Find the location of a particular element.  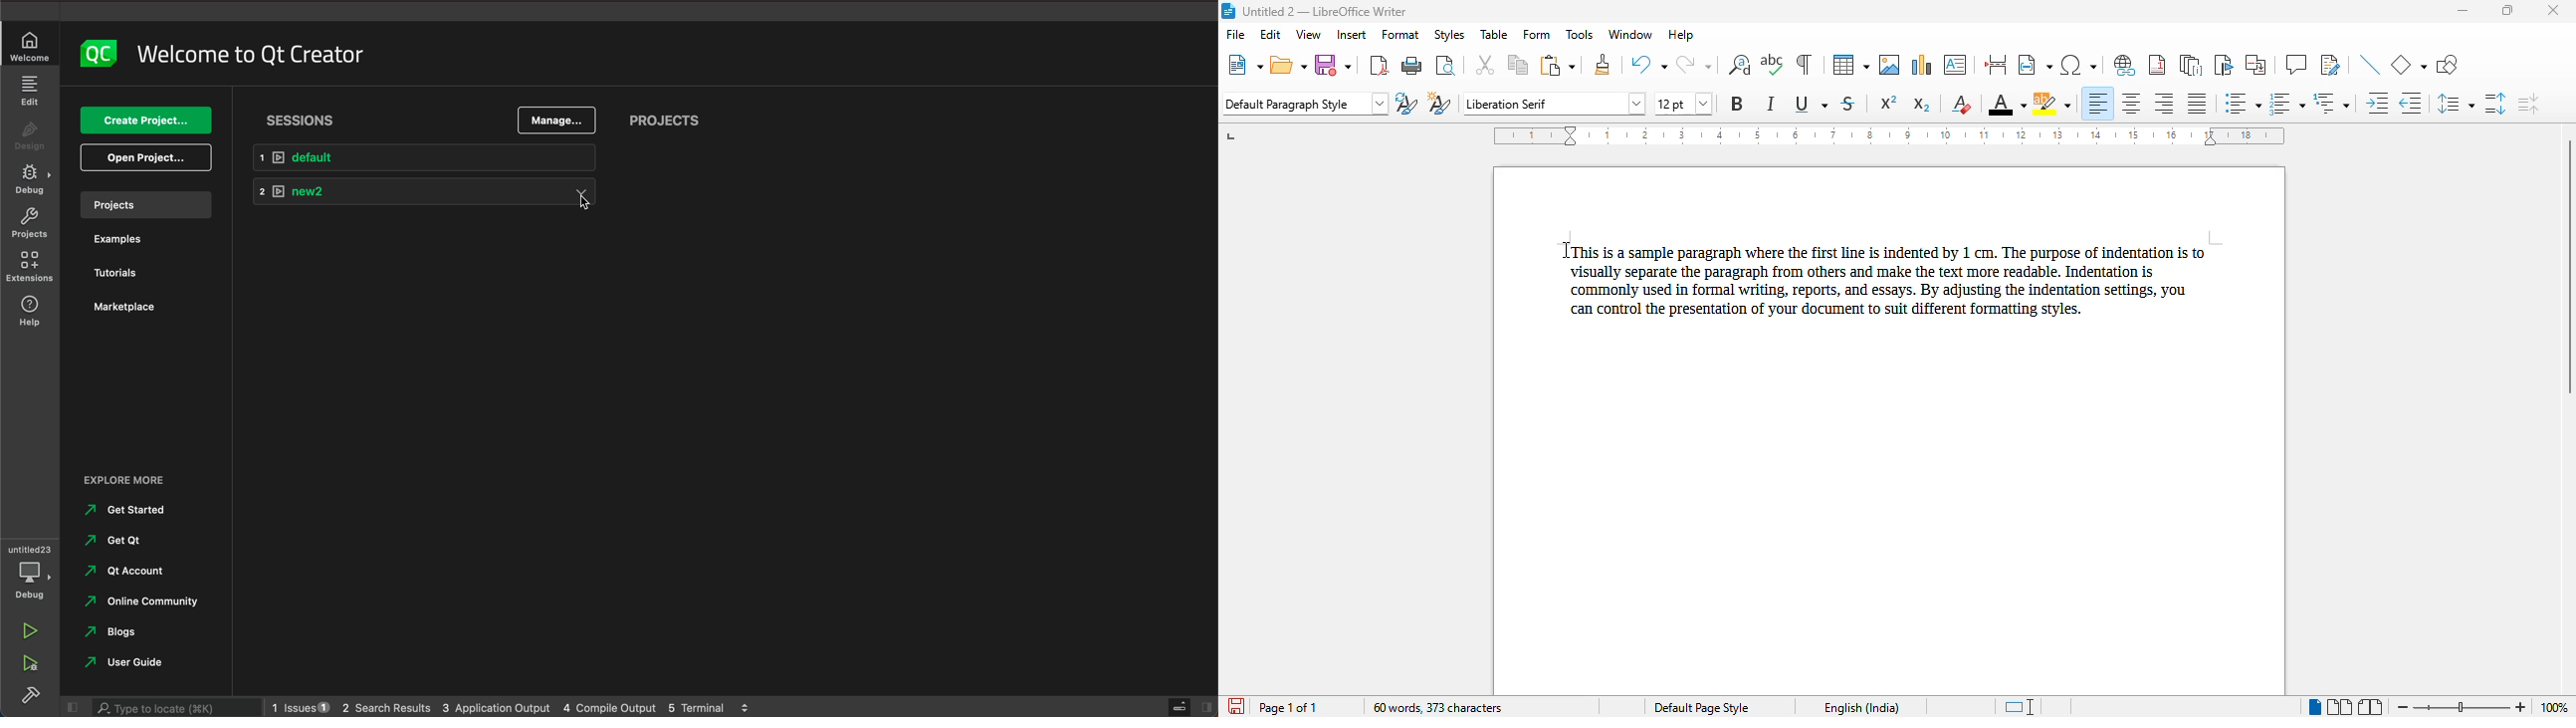

title is located at coordinates (1324, 10).